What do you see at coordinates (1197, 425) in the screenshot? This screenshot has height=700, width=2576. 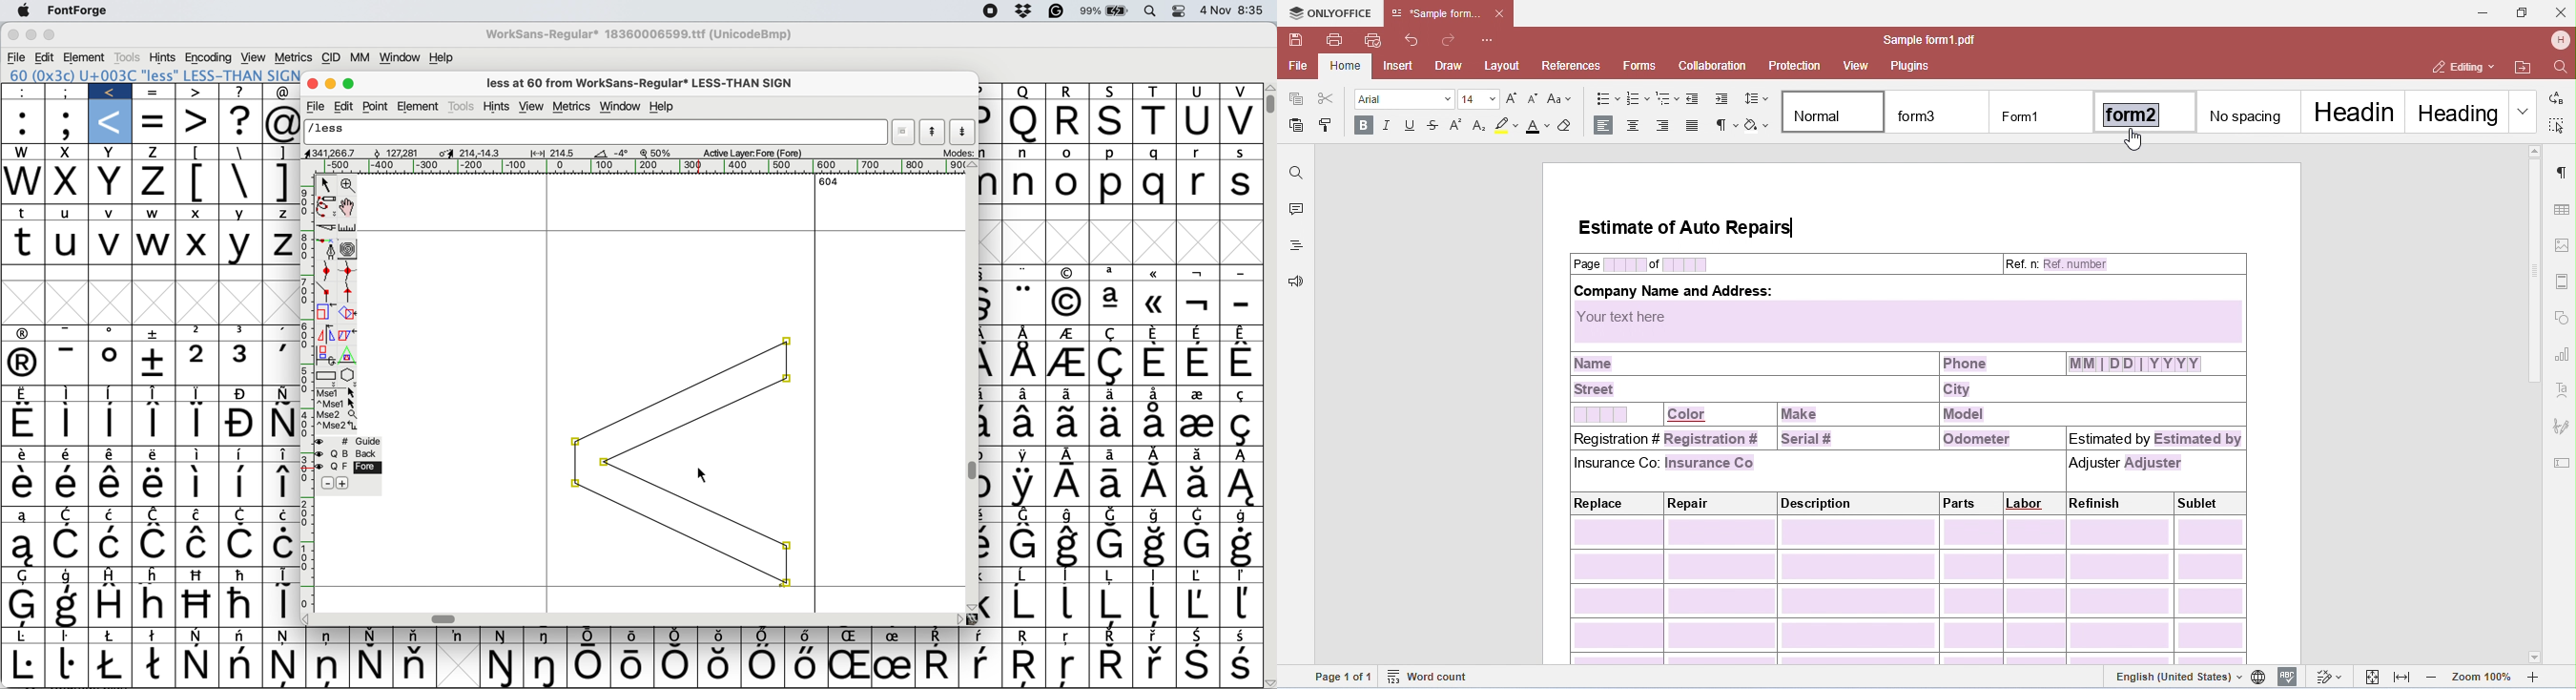 I see `Symbol` at bounding box center [1197, 425].